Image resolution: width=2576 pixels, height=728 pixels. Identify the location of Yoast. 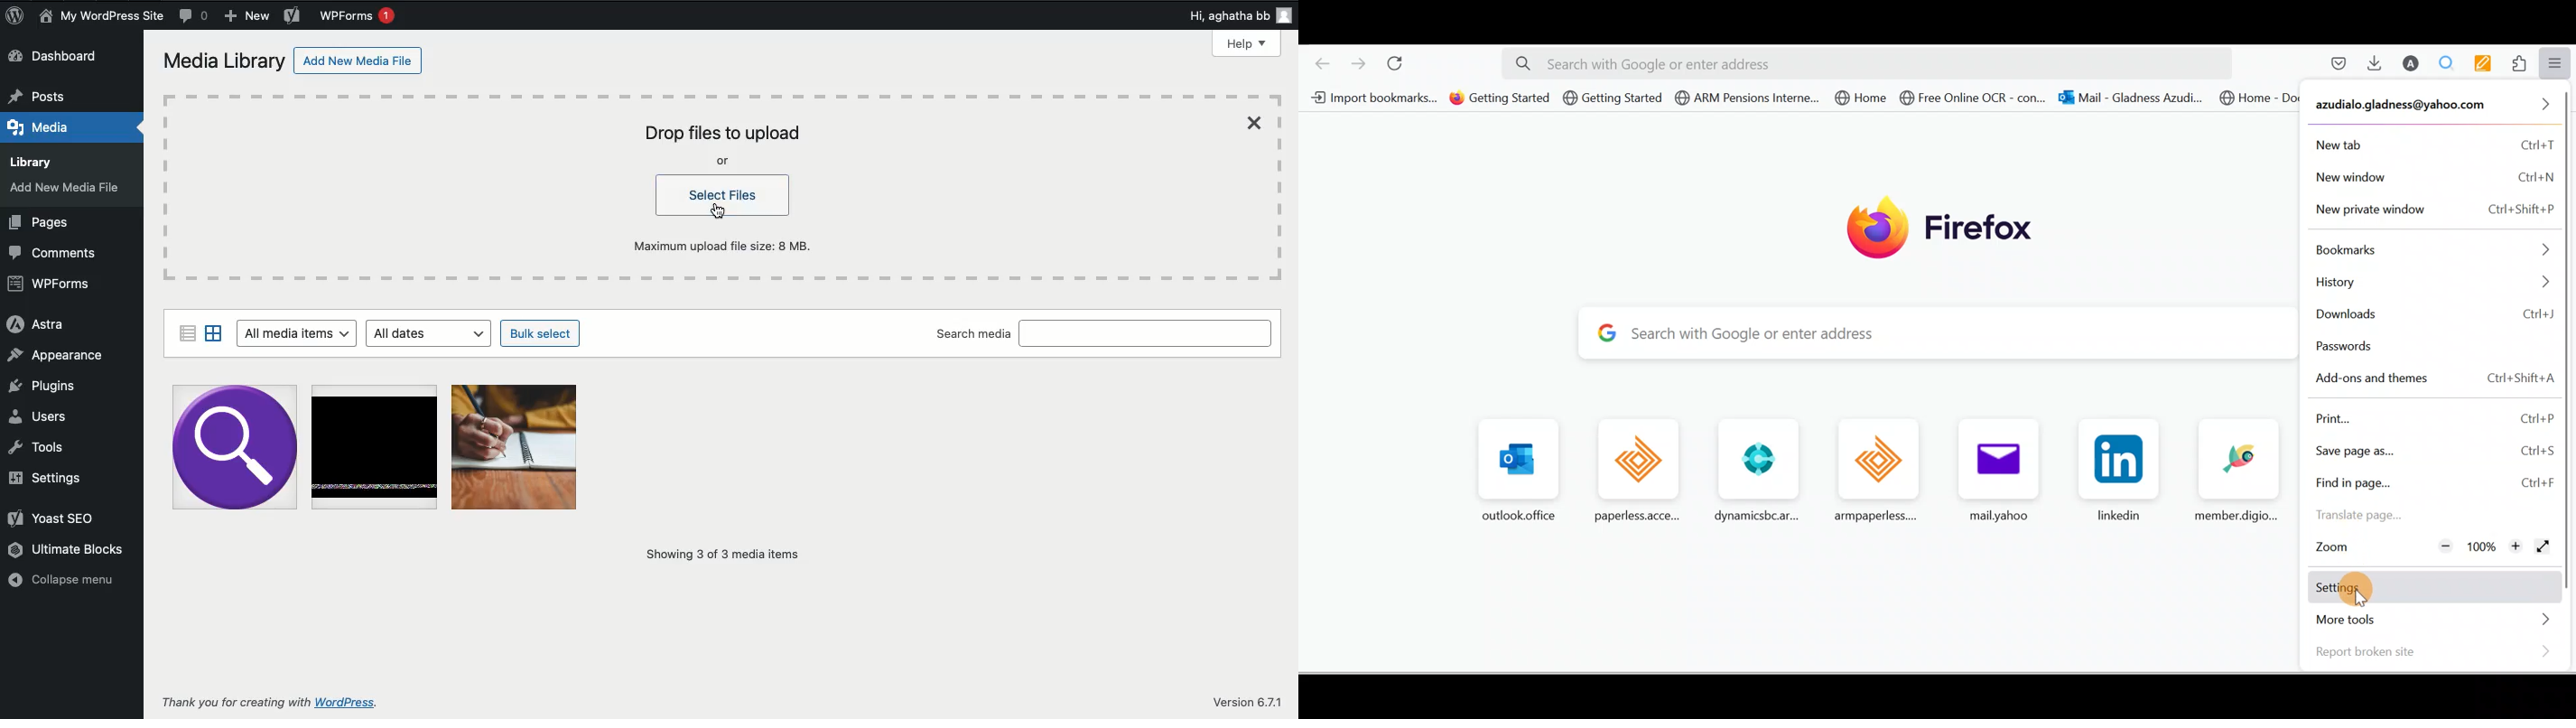
(293, 17).